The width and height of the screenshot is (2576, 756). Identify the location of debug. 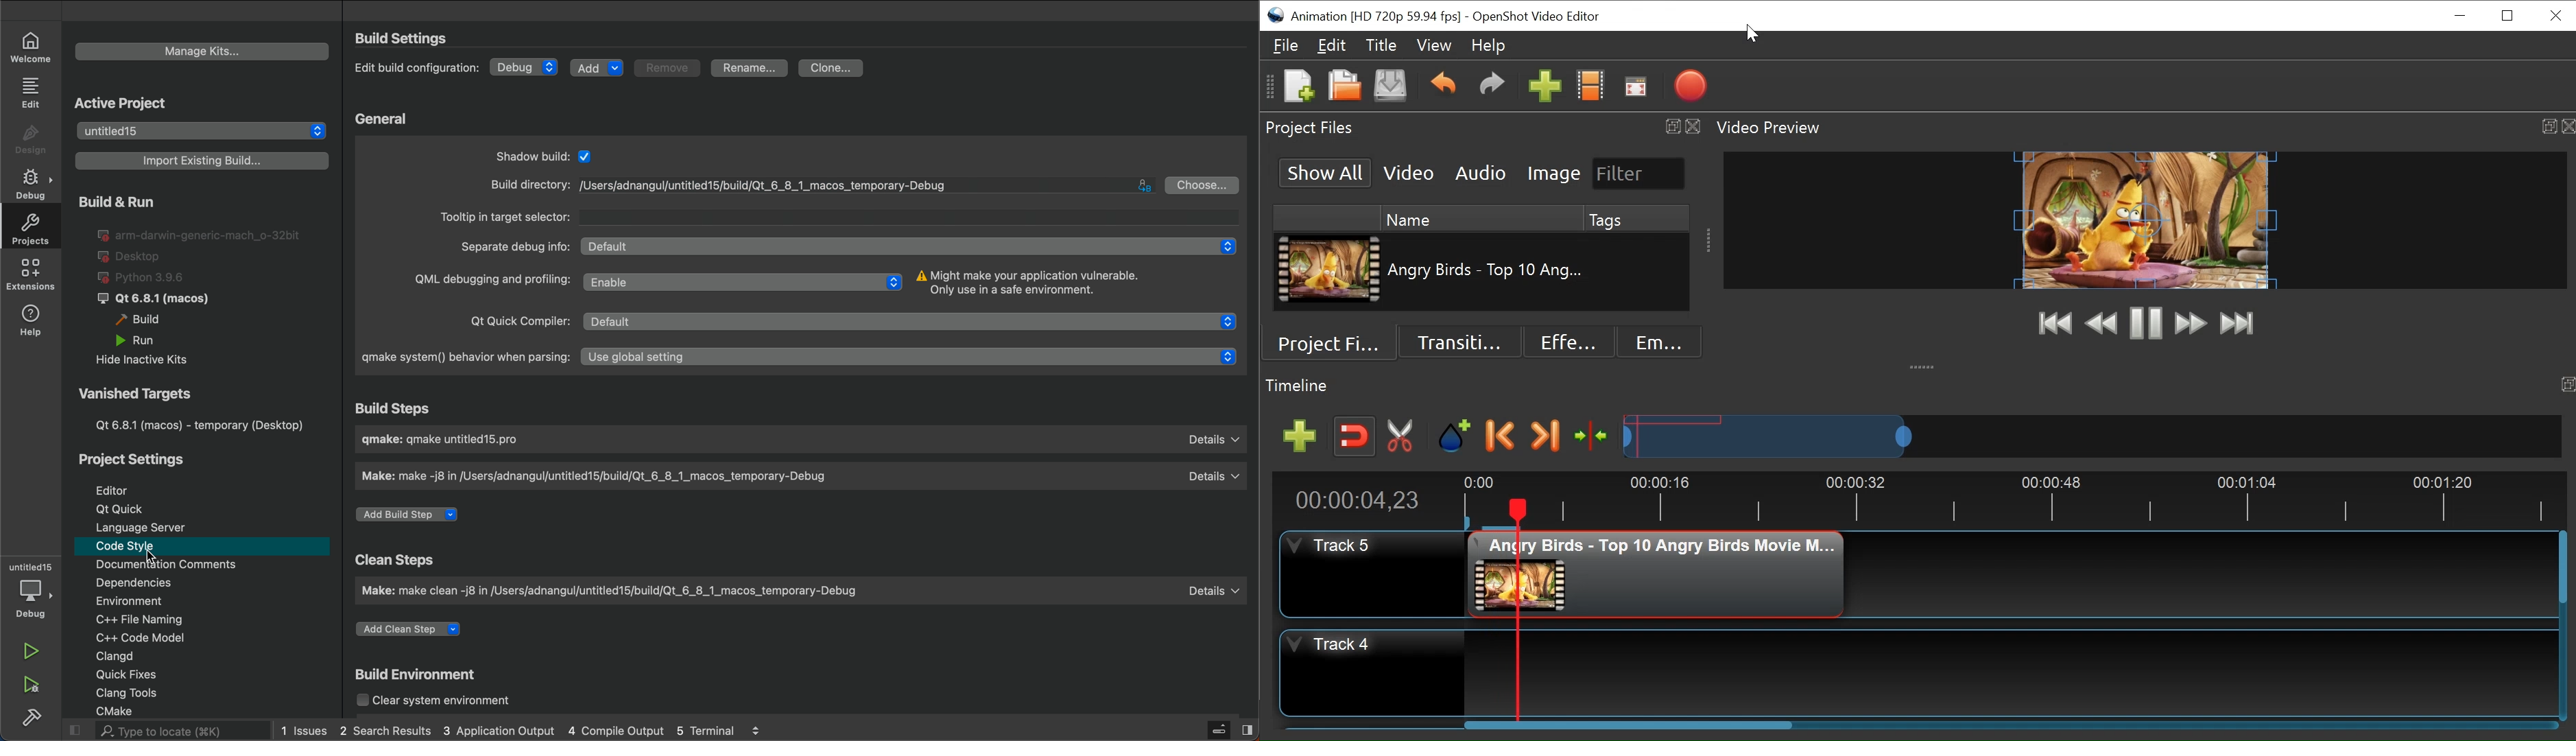
(529, 65).